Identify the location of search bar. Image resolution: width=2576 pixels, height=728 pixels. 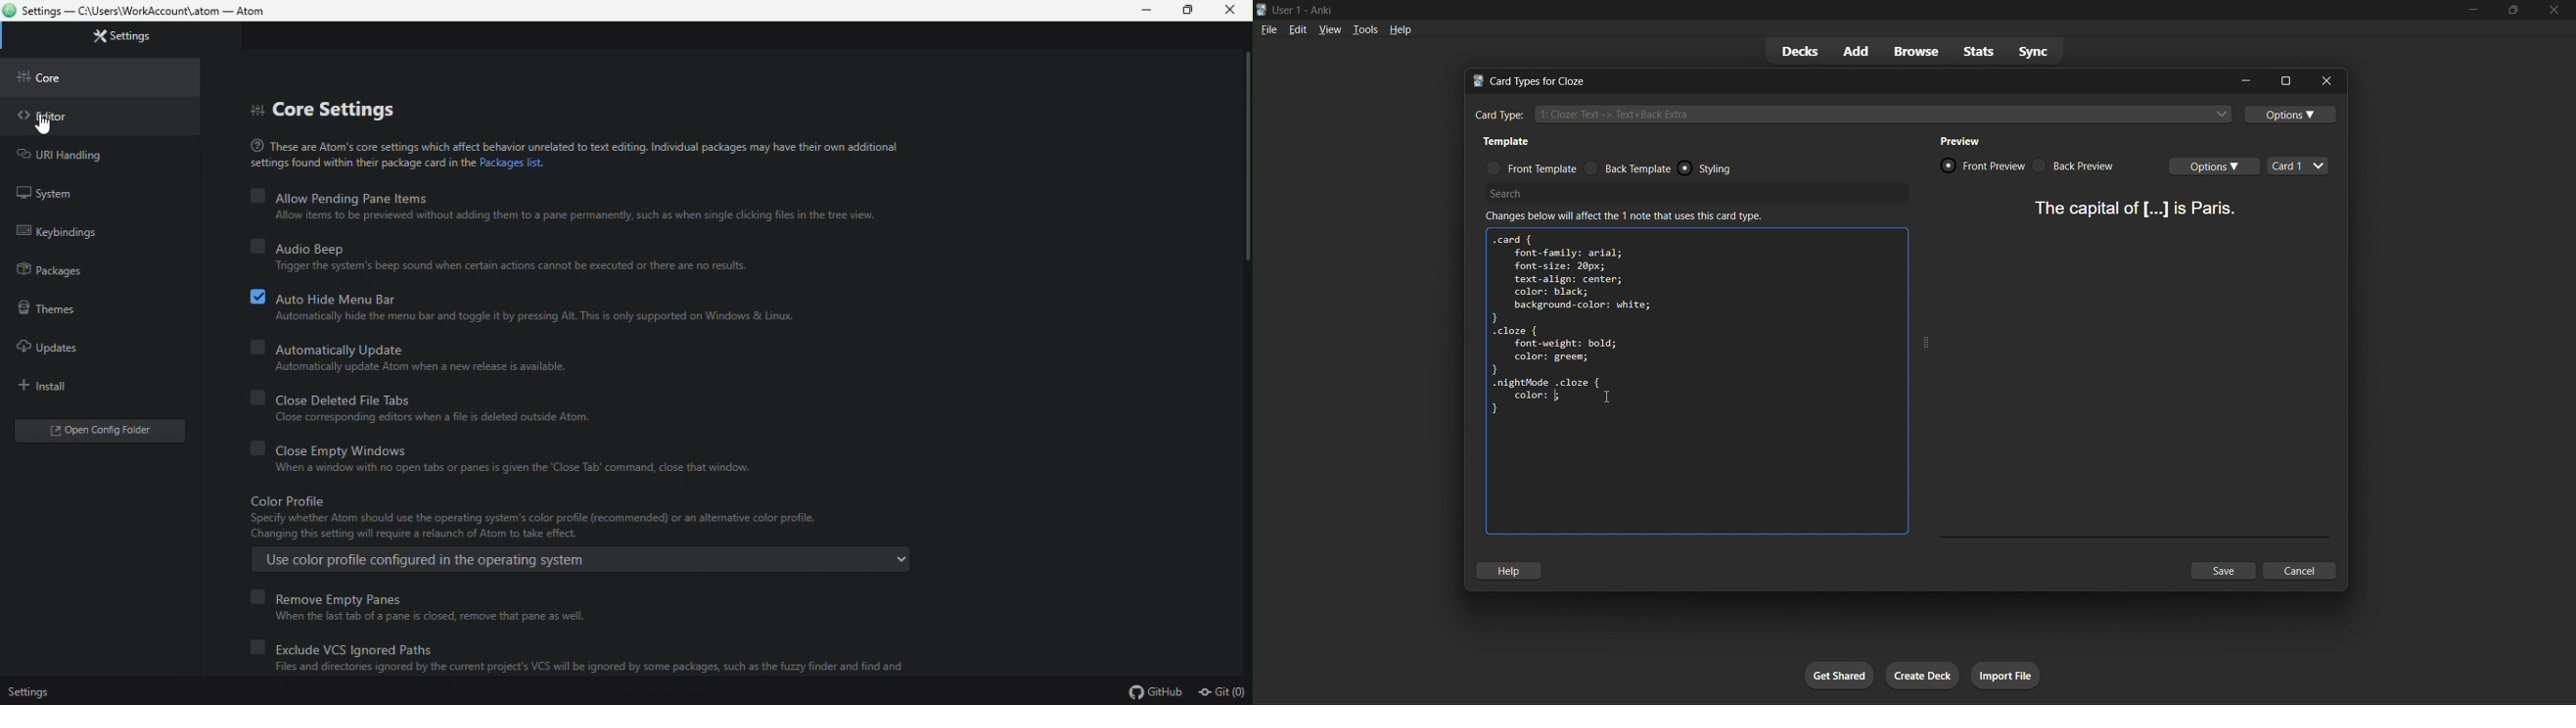
(1699, 198).